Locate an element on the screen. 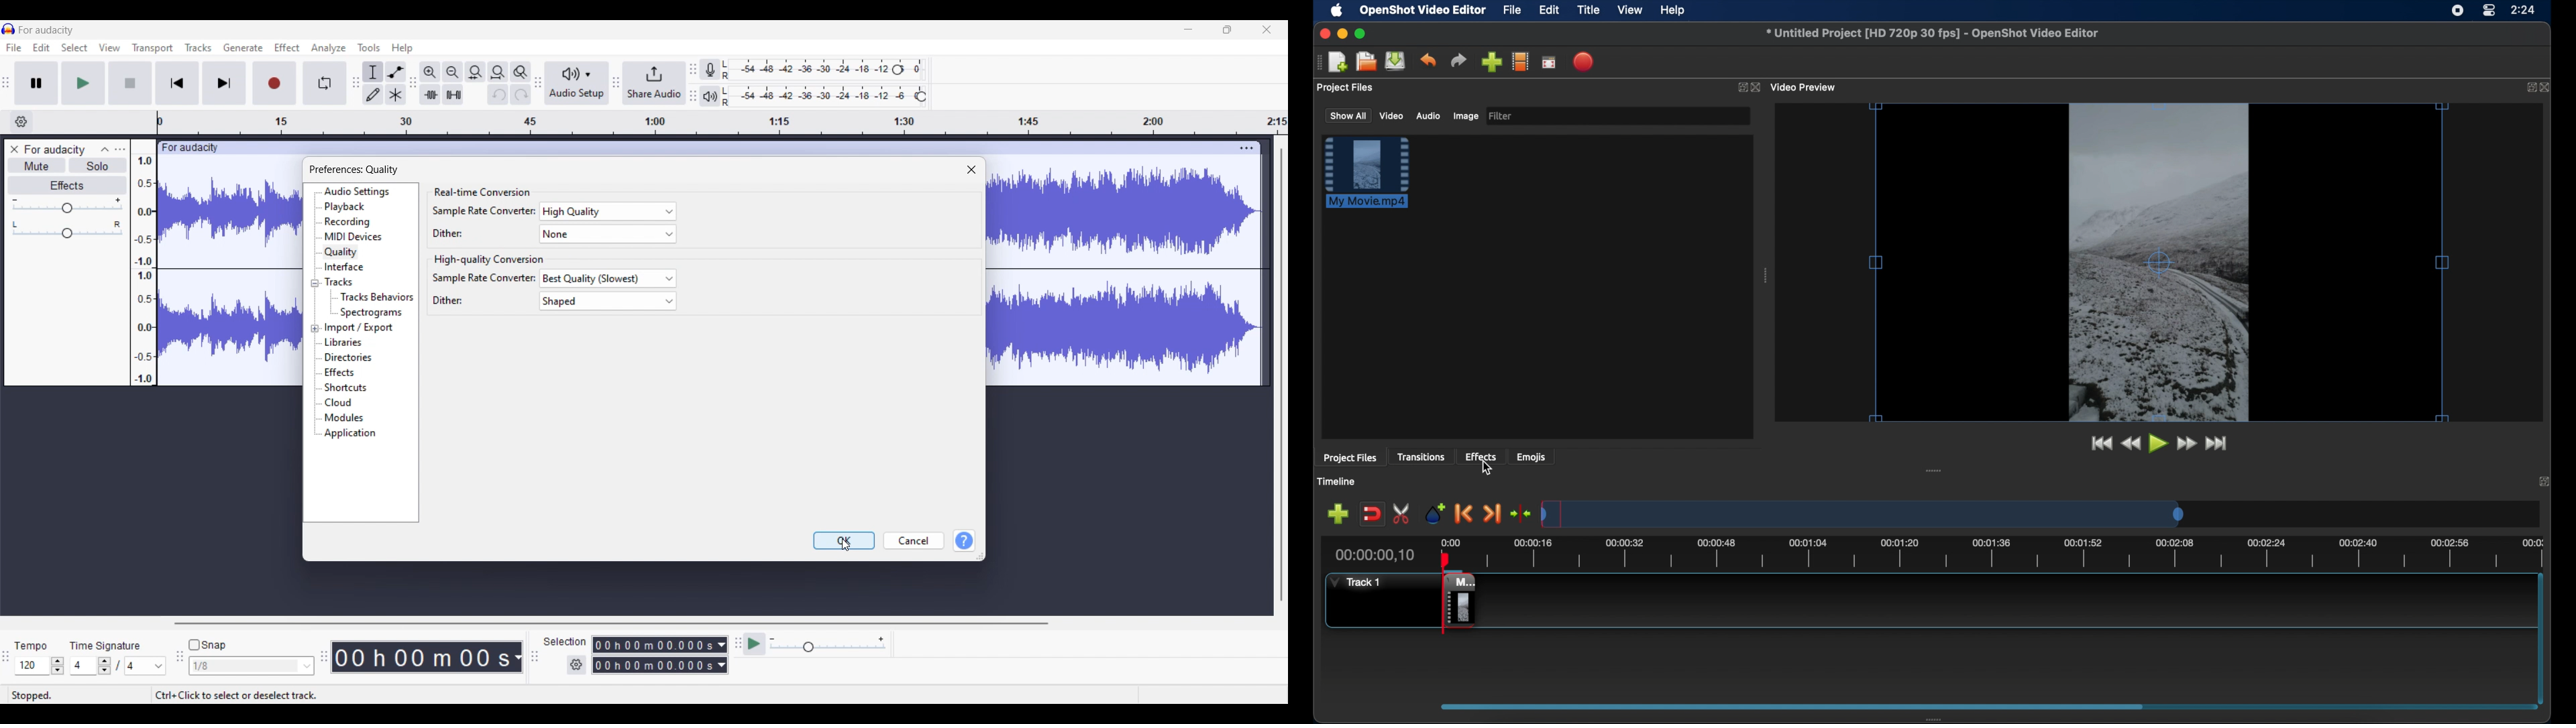  Help menu is located at coordinates (402, 49).